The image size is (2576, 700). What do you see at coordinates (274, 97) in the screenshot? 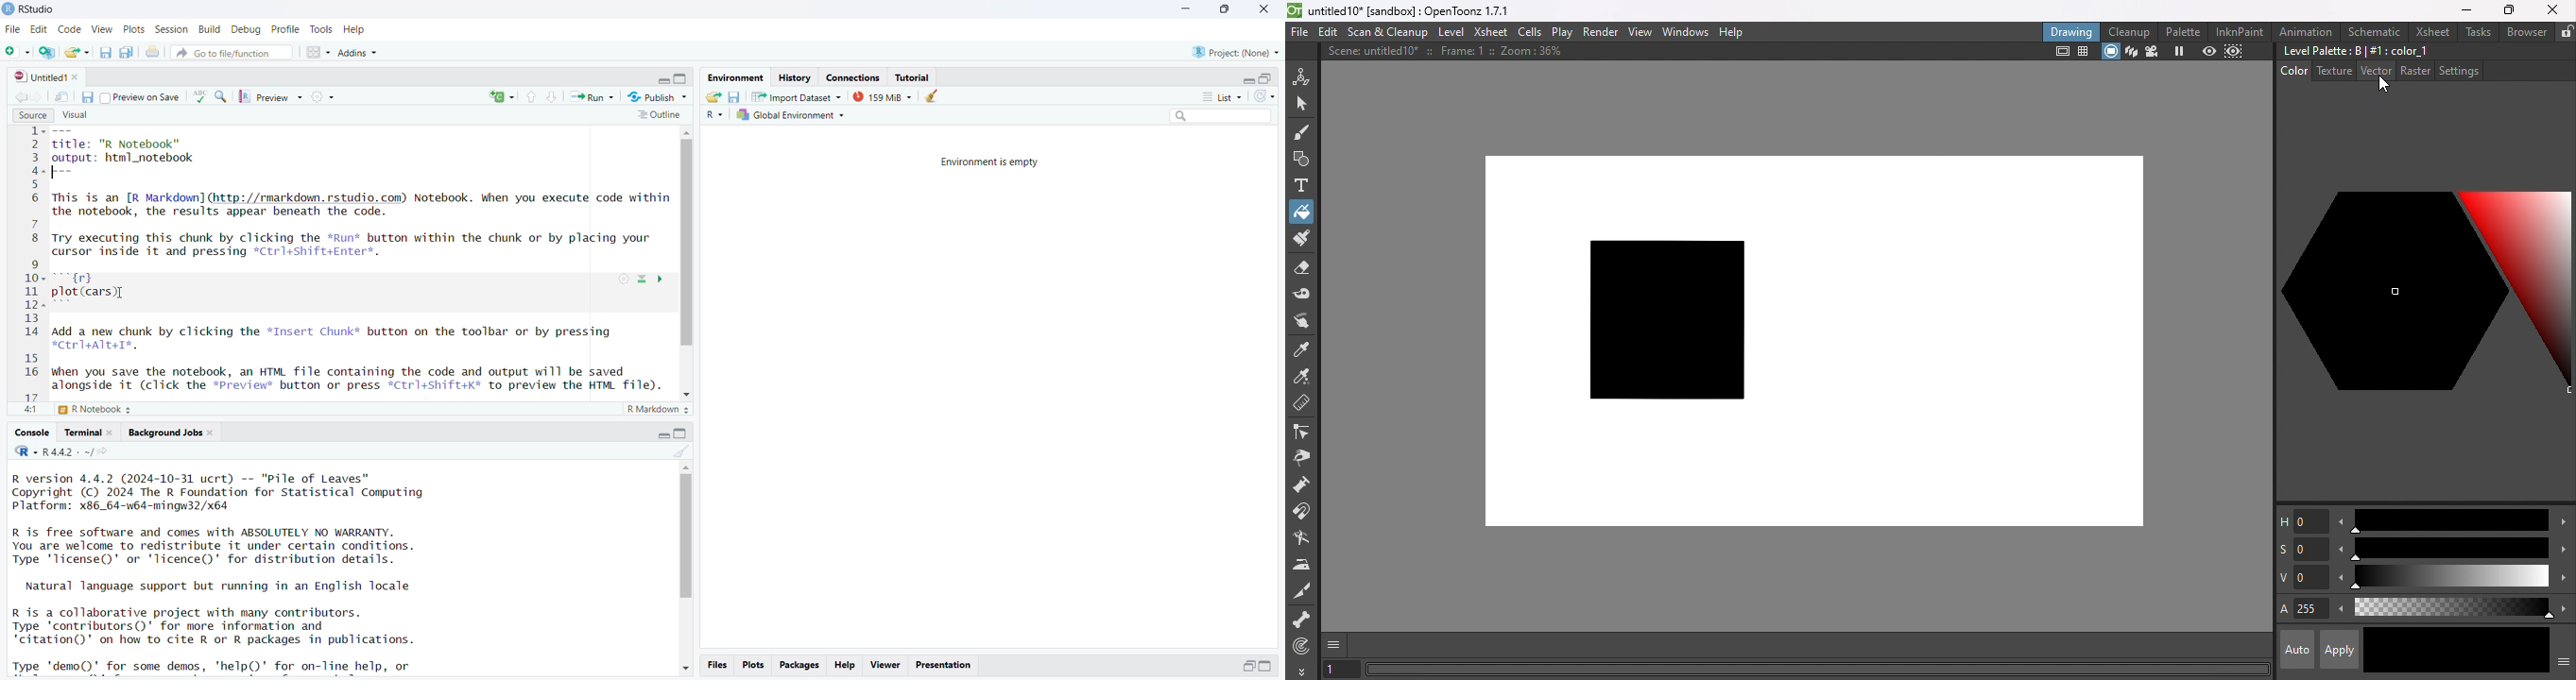
I see `preview` at bounding box center [274, 97].